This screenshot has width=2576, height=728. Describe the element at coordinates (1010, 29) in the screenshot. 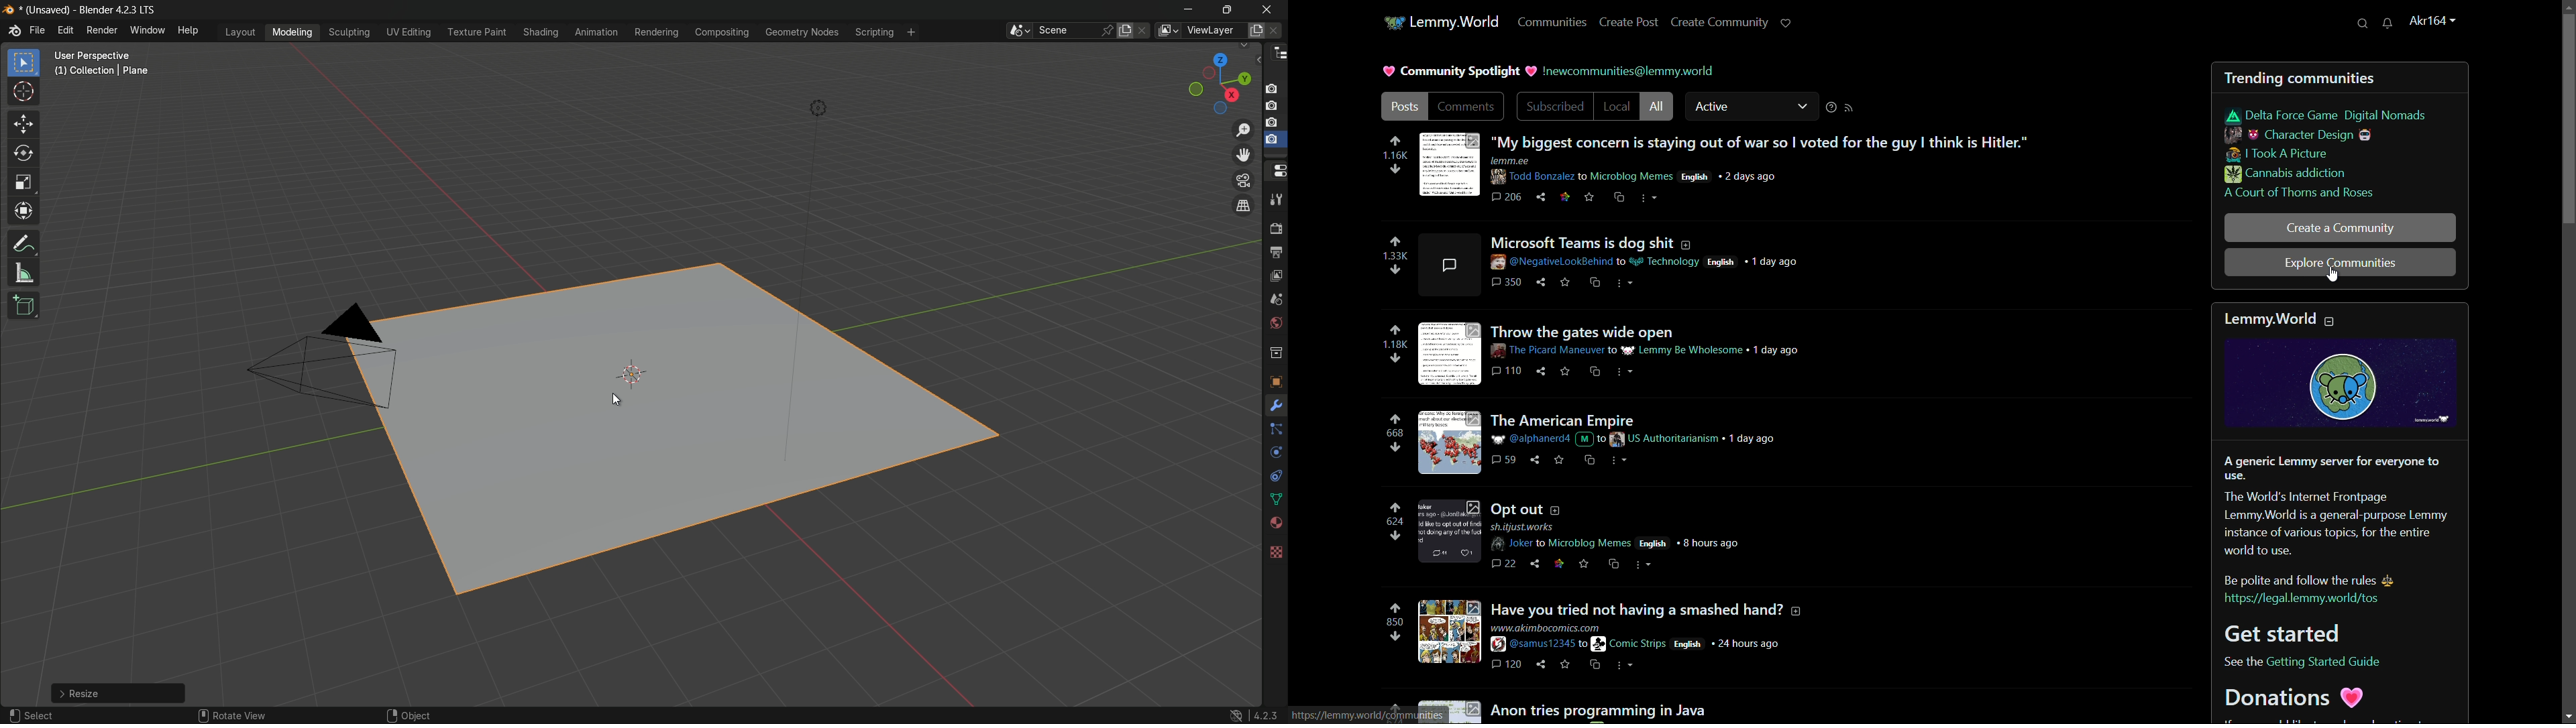

I see `browse scenes` at that location.